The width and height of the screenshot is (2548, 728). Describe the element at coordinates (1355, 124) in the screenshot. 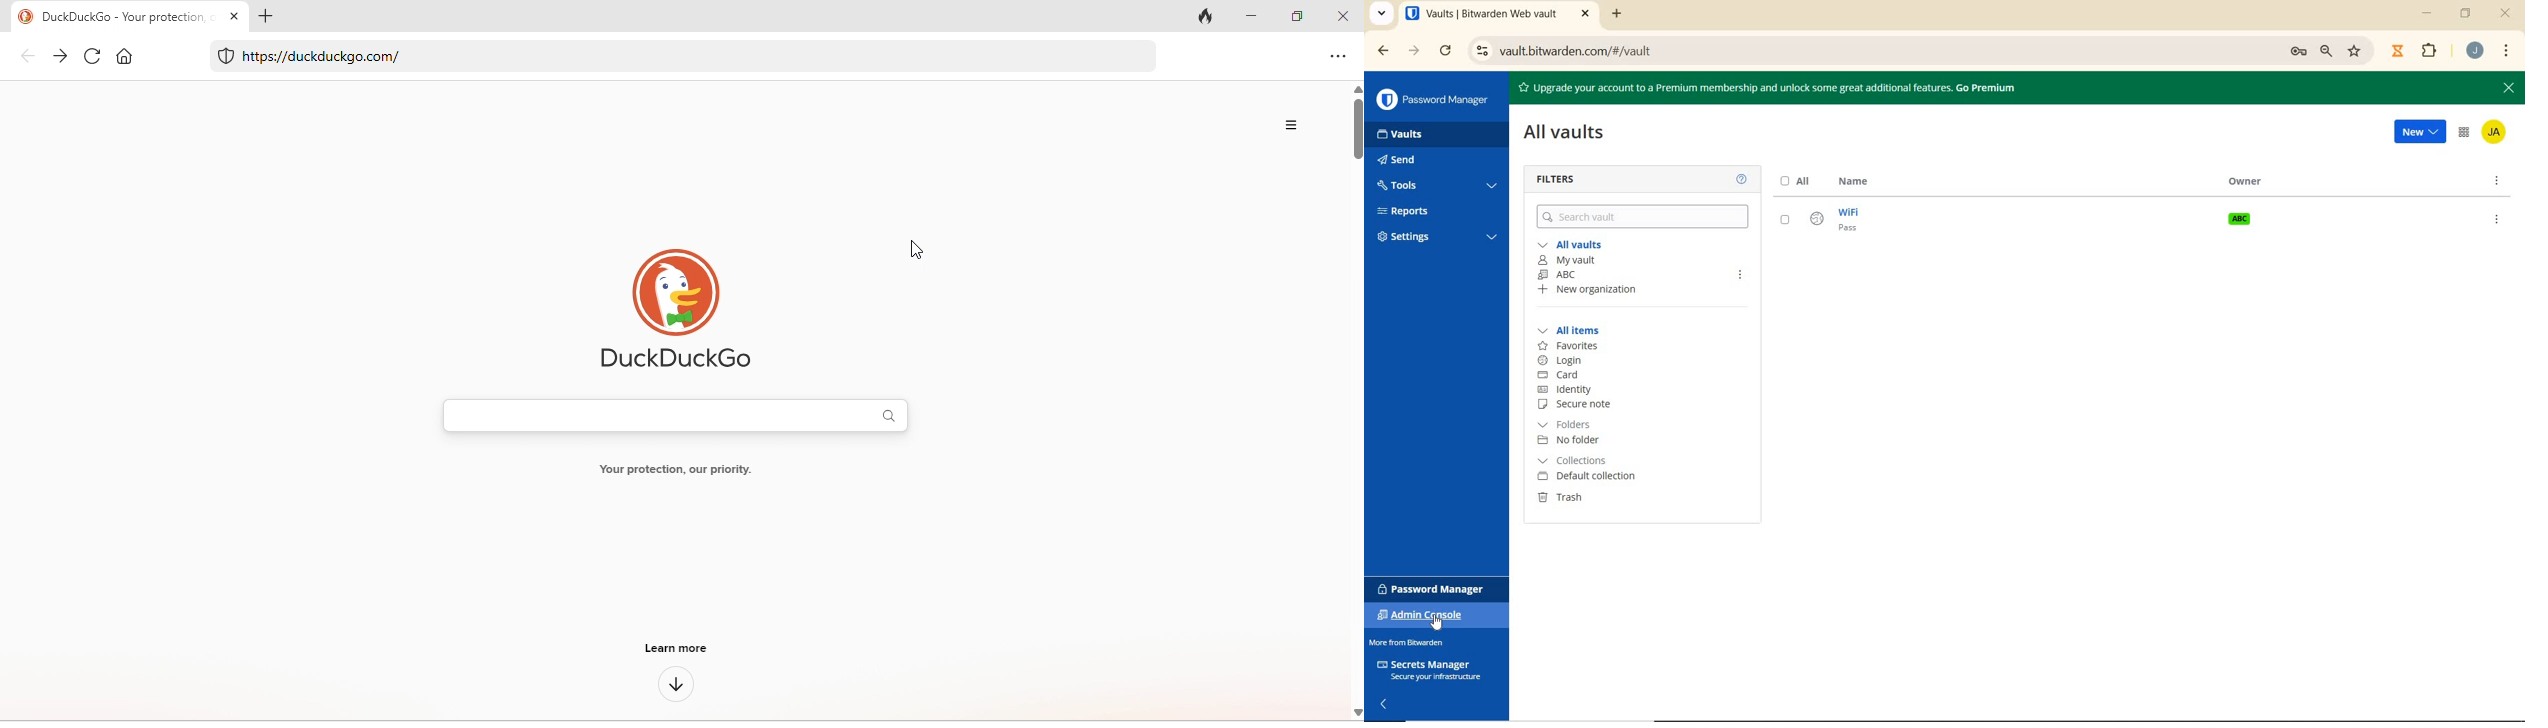

I see `vertical scroll bar` at that location.